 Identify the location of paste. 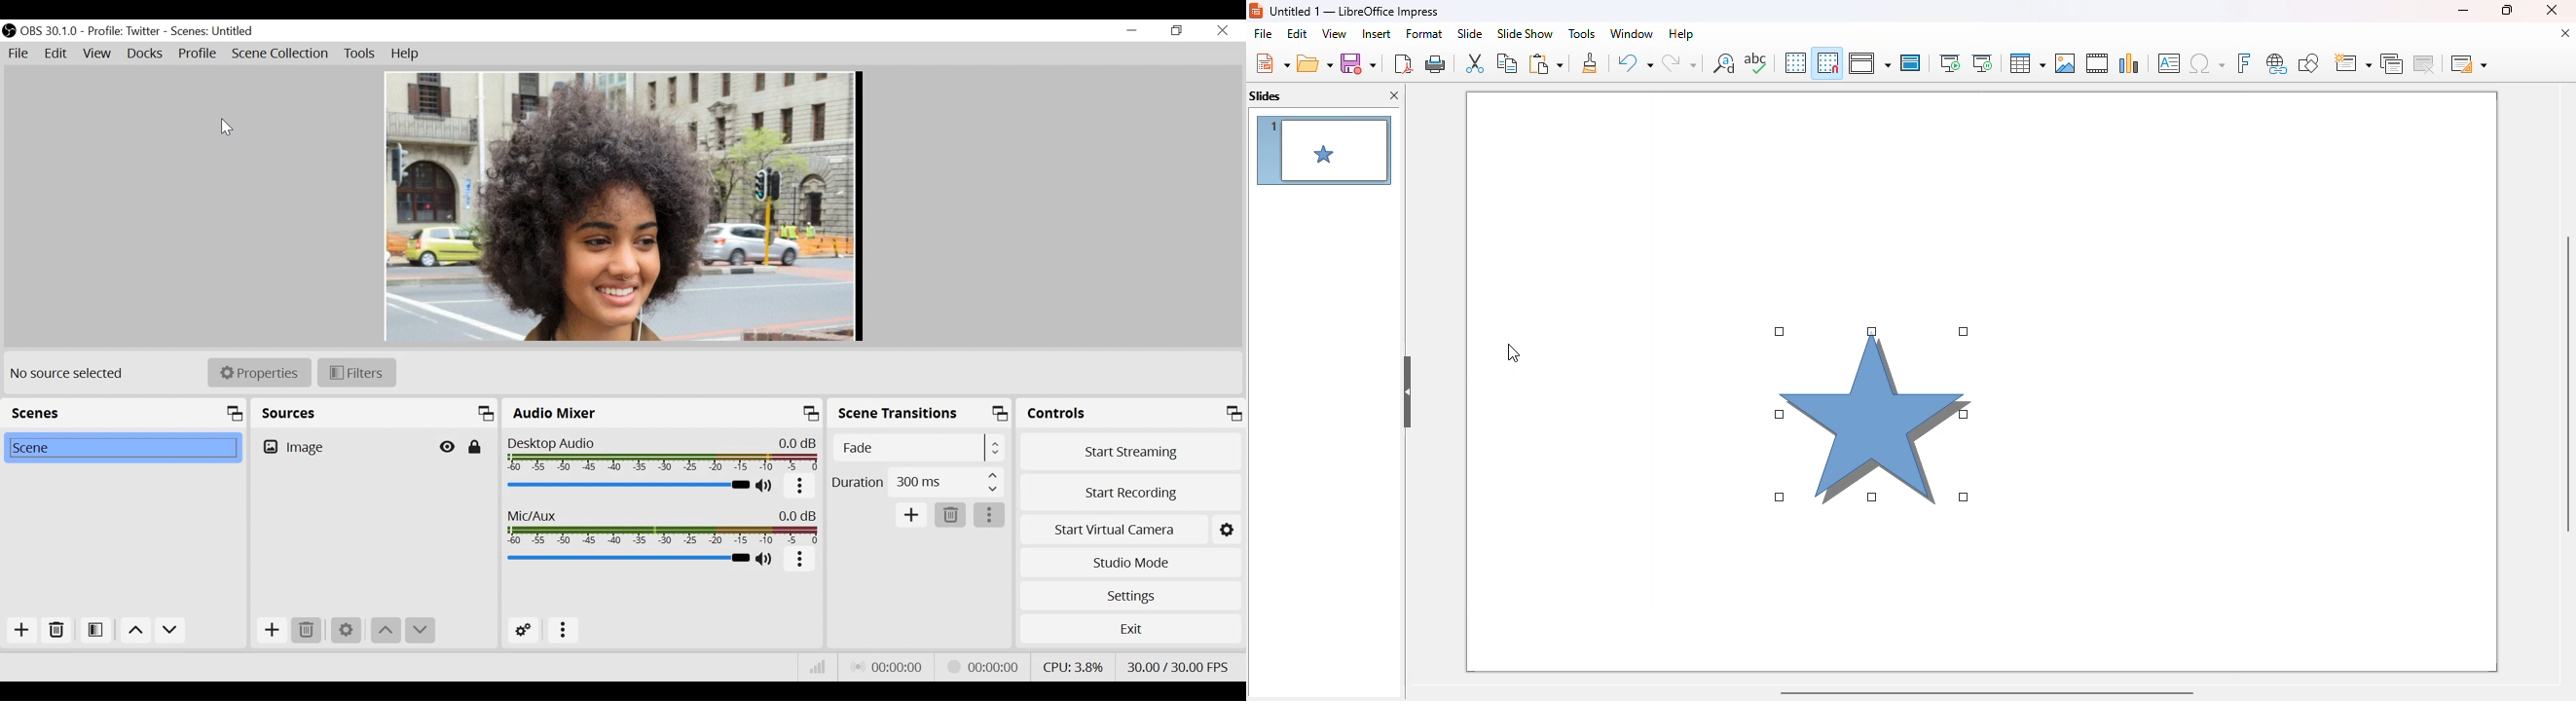
(1545, 63).